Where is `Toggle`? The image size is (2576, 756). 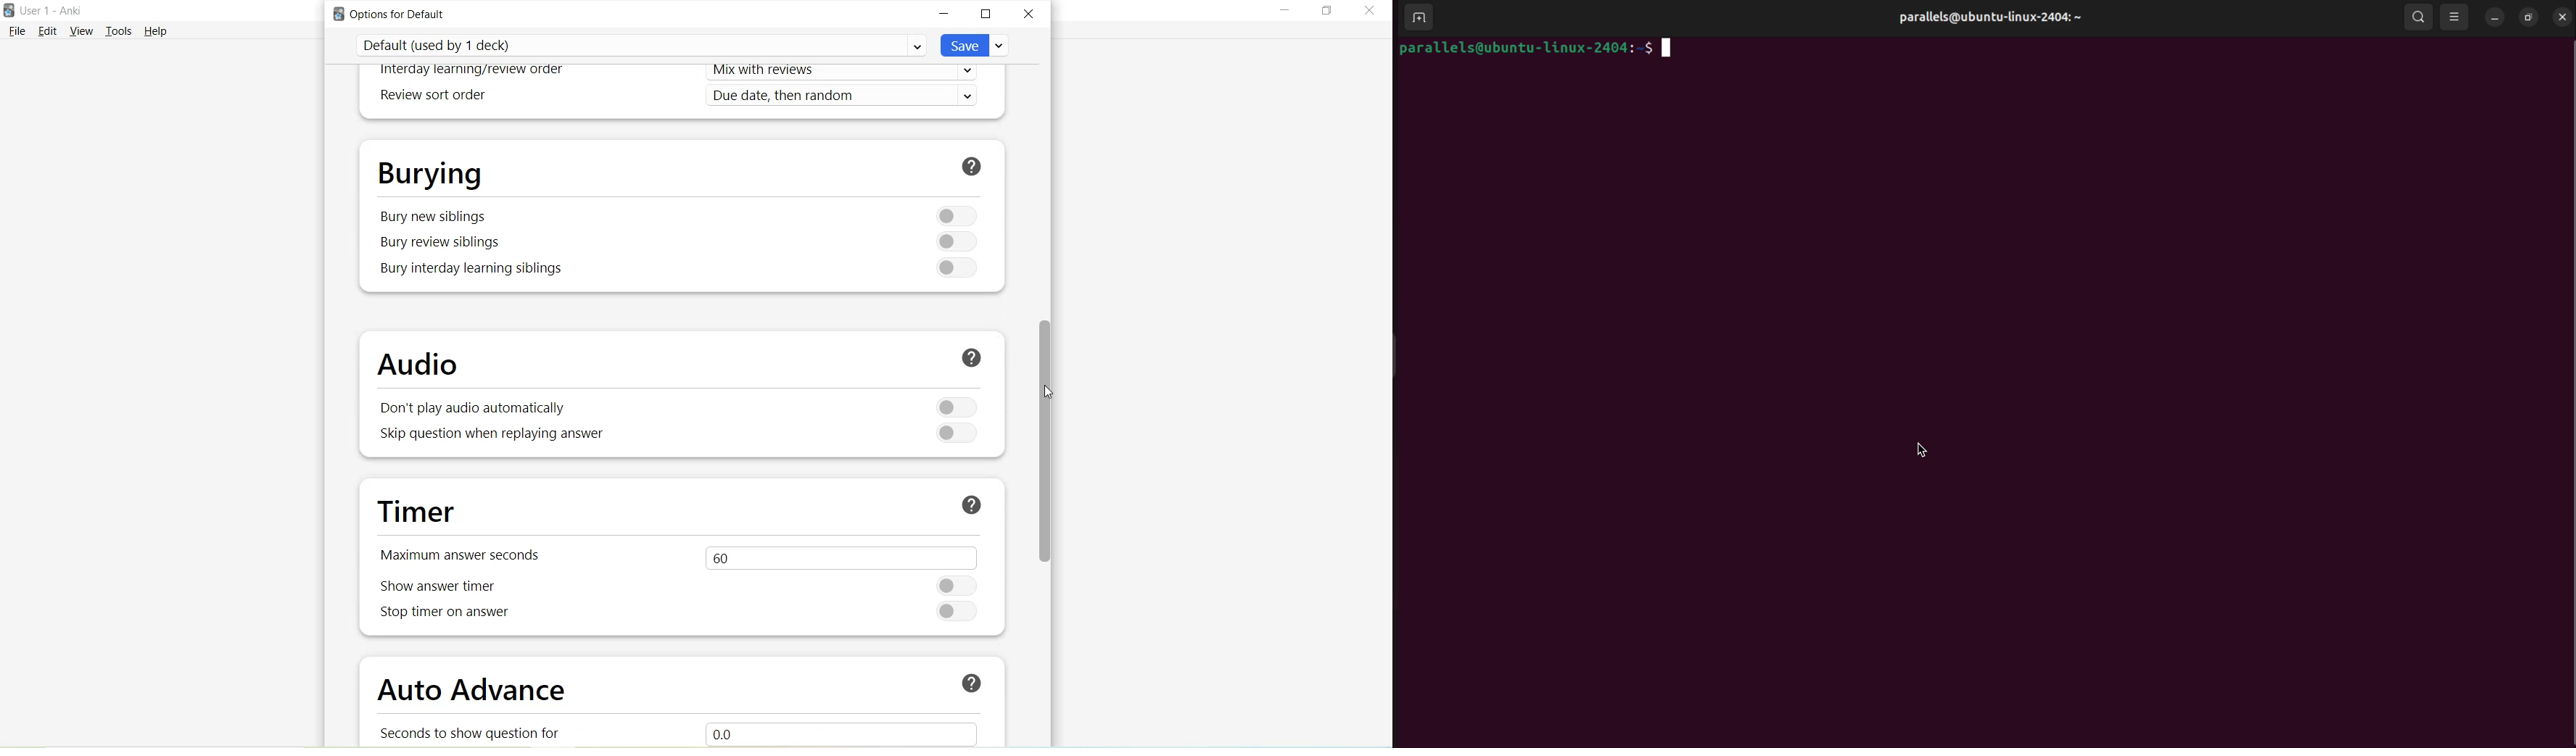
Toggle is located at coordinates (960, 585).